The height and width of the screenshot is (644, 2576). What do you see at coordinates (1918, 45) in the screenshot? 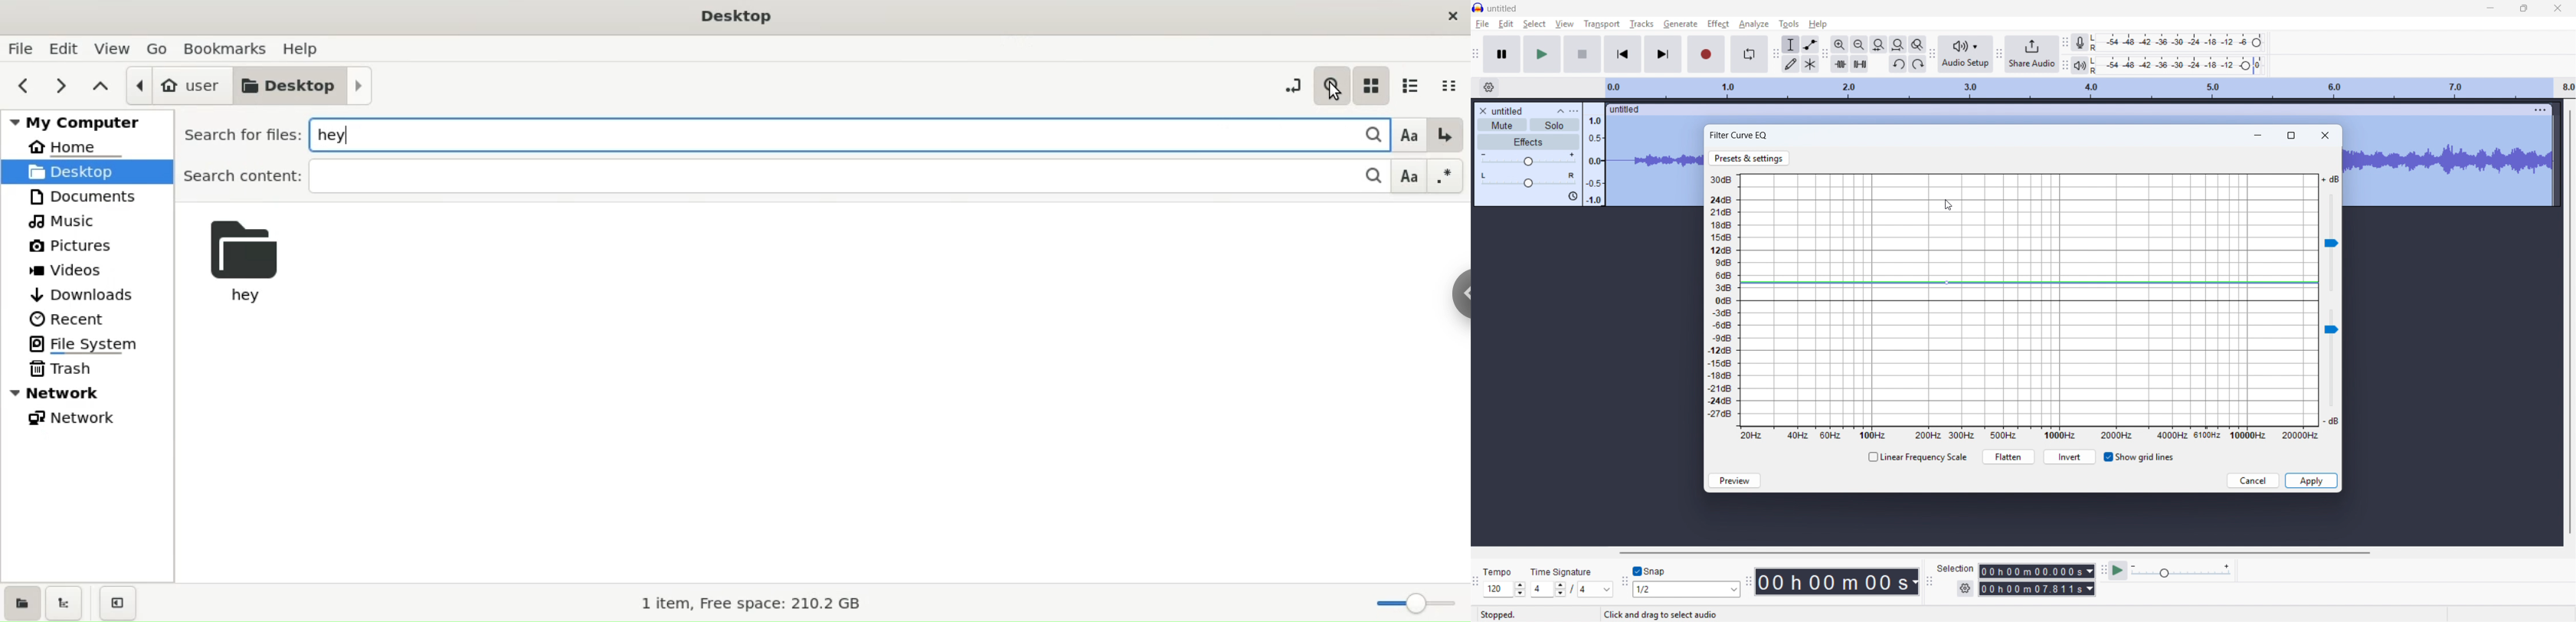
I see `toggle zoom` at bounding box center [1918, 45].